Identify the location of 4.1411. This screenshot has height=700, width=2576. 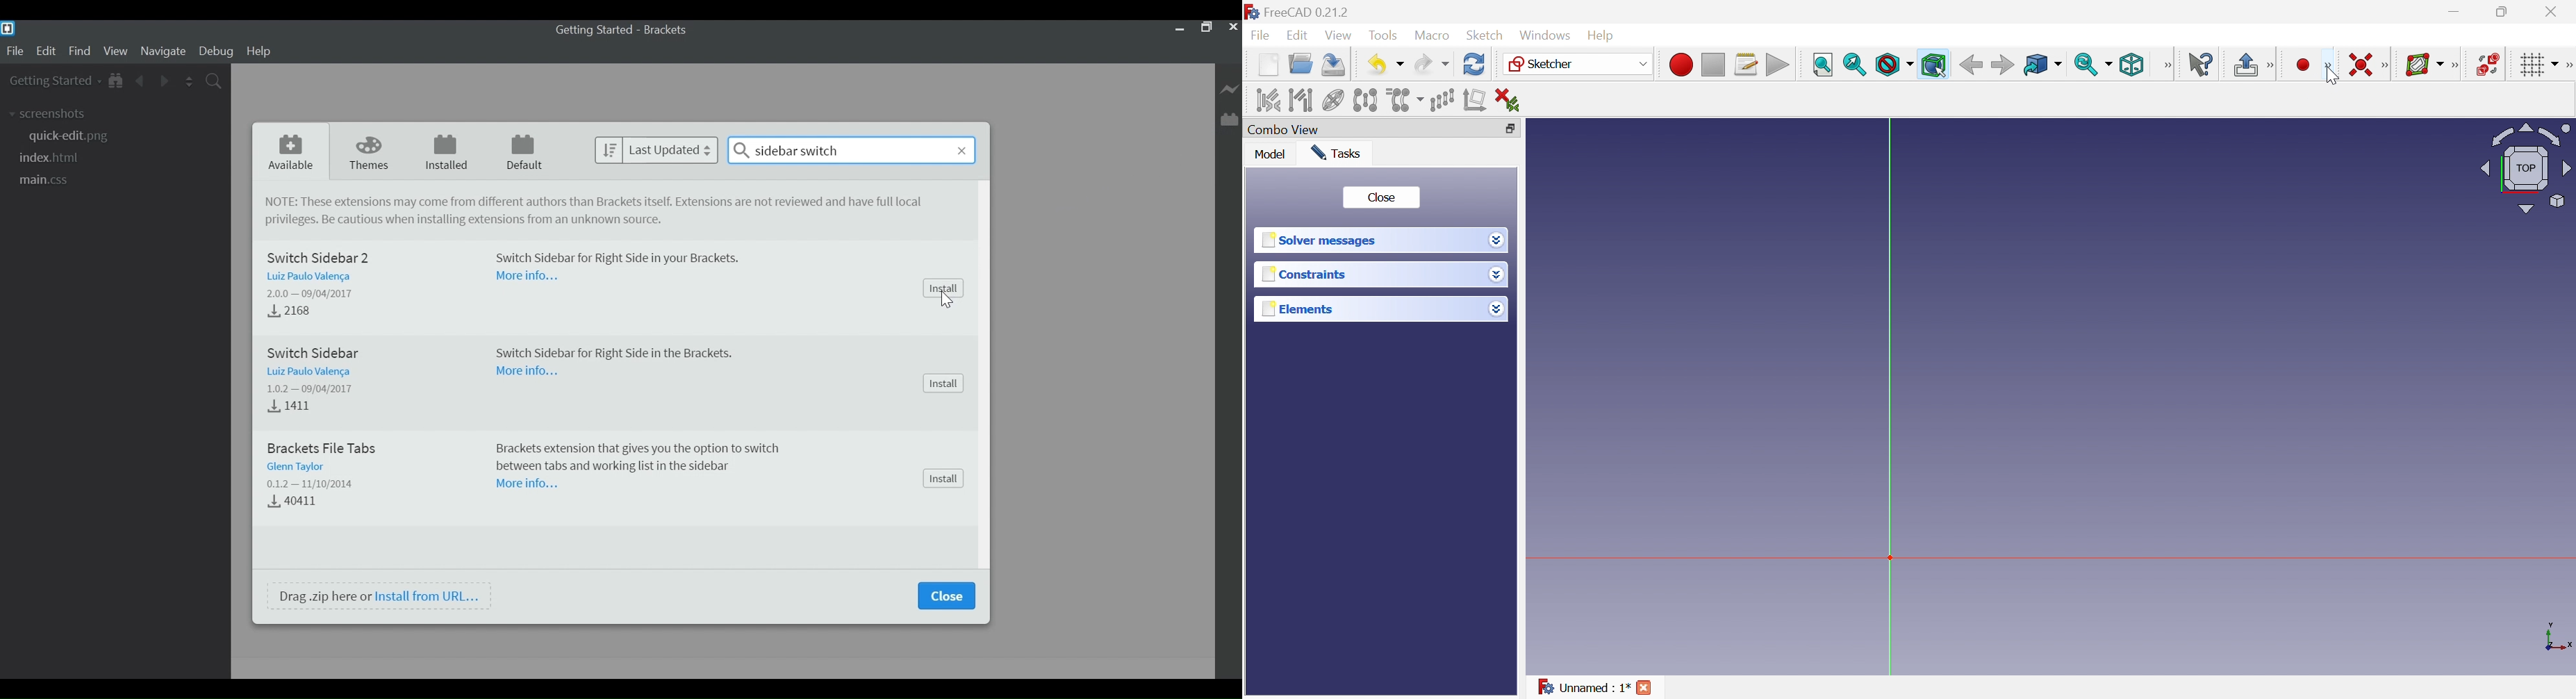
(295, 408).